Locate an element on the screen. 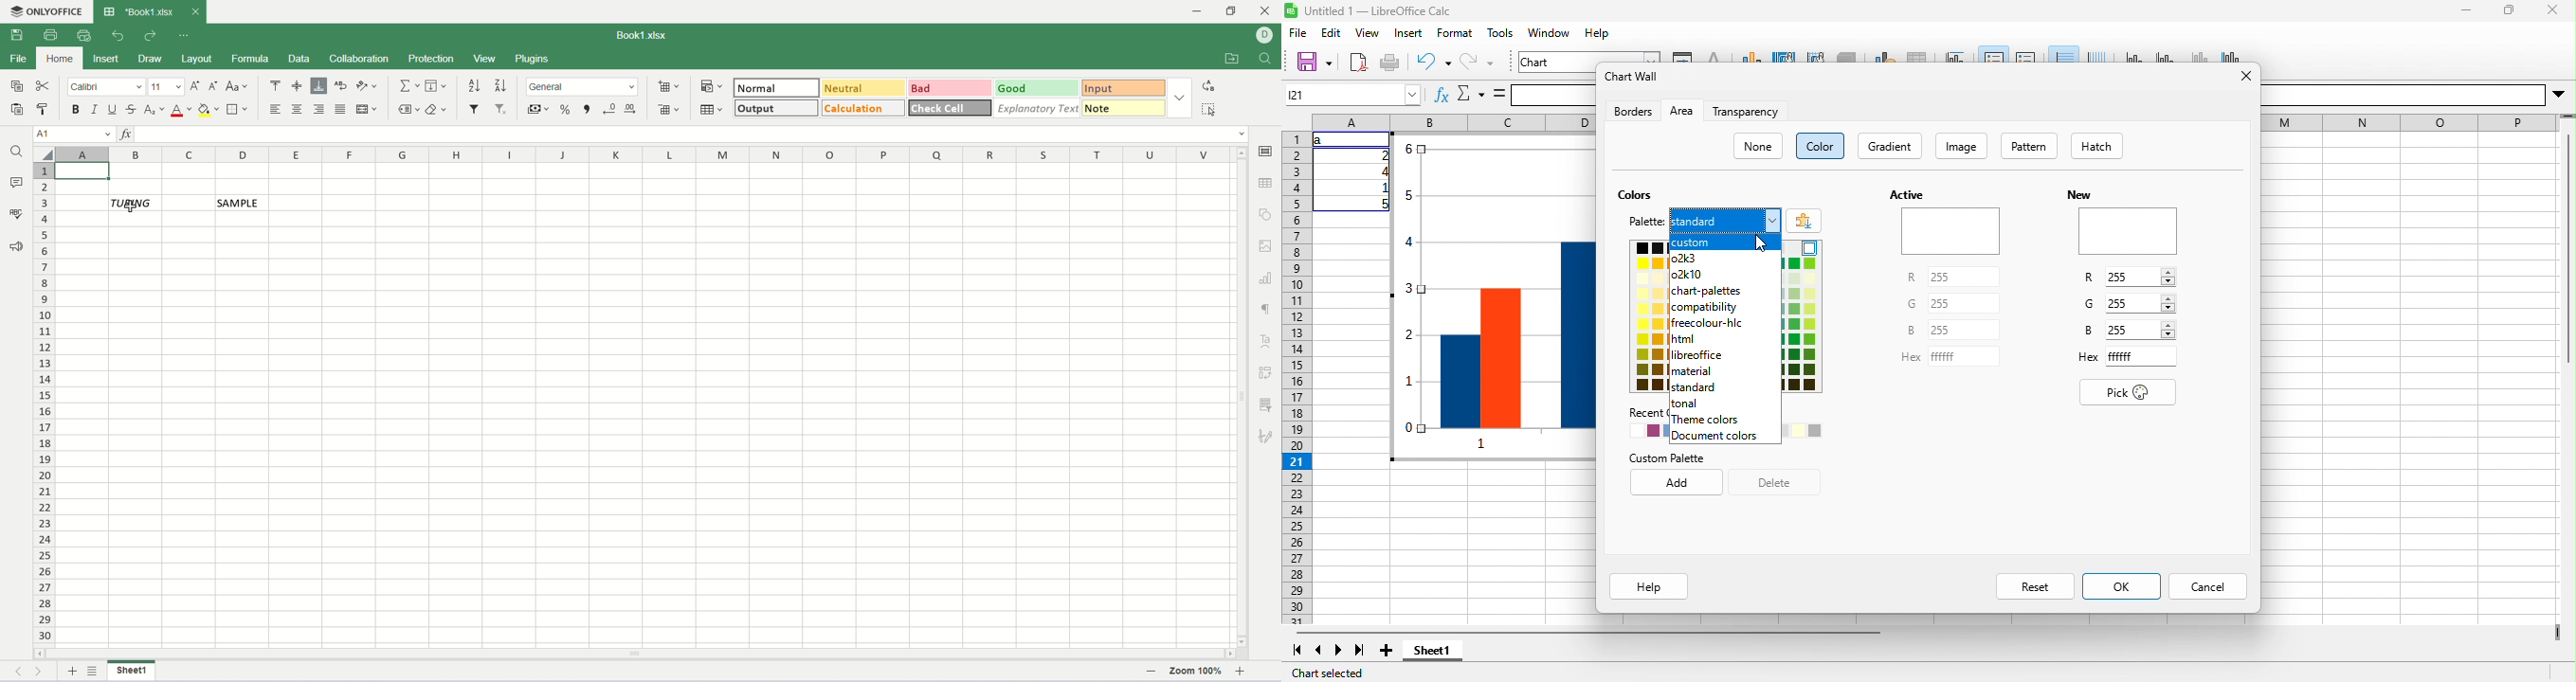 The image size is (2576, 700). replace is located at coordinates (1211, 85).